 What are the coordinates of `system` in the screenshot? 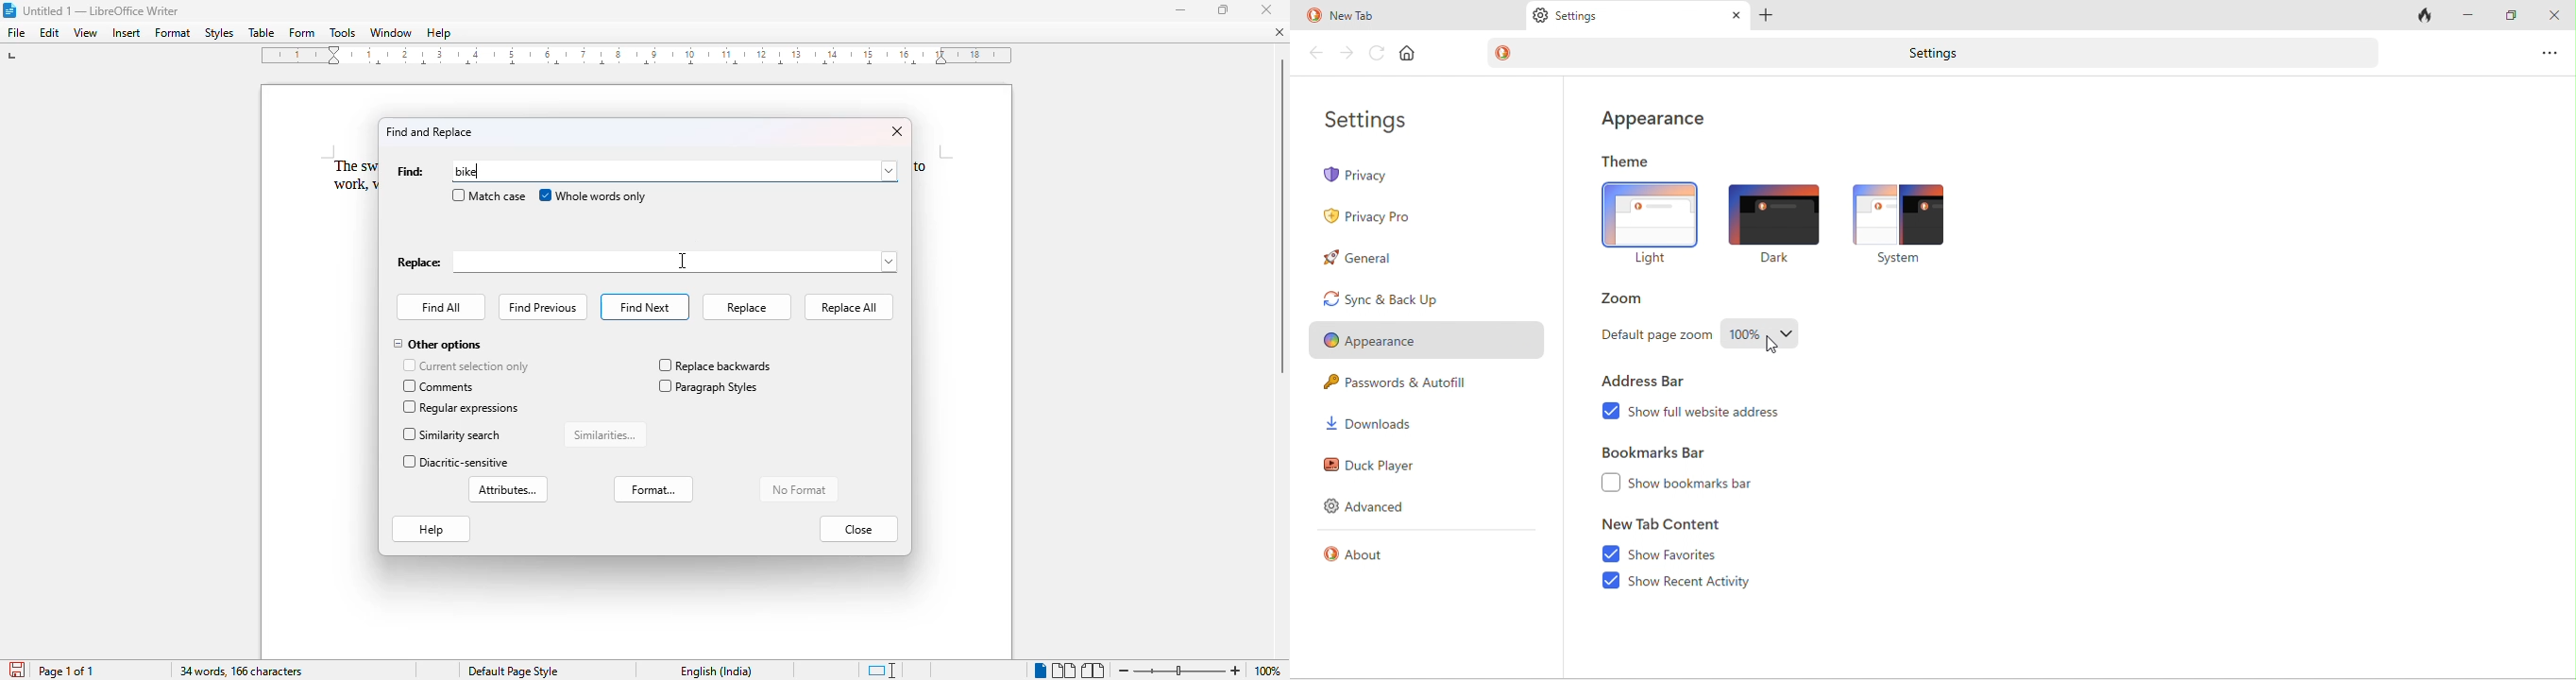 It's located at (1904, 214).